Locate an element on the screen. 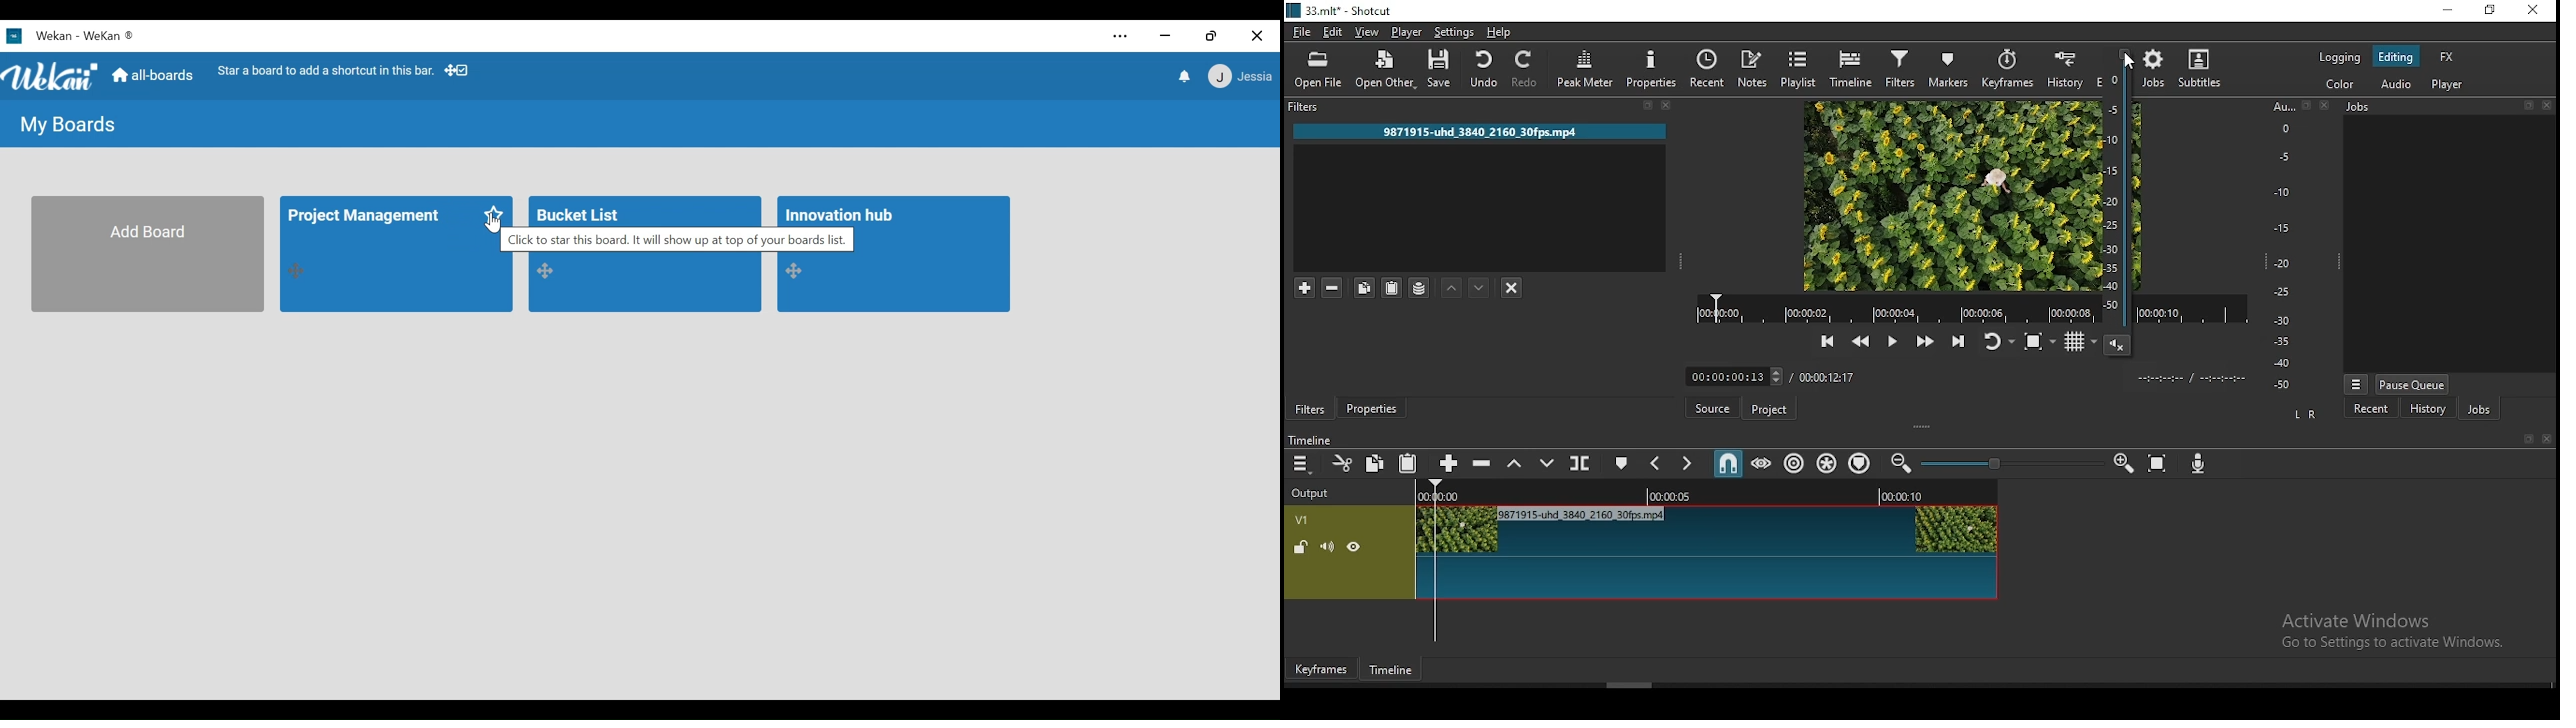 Image resolution: width=2576 pixels, height=728 pixels. peak meter is located at coordinates (1587, 70).